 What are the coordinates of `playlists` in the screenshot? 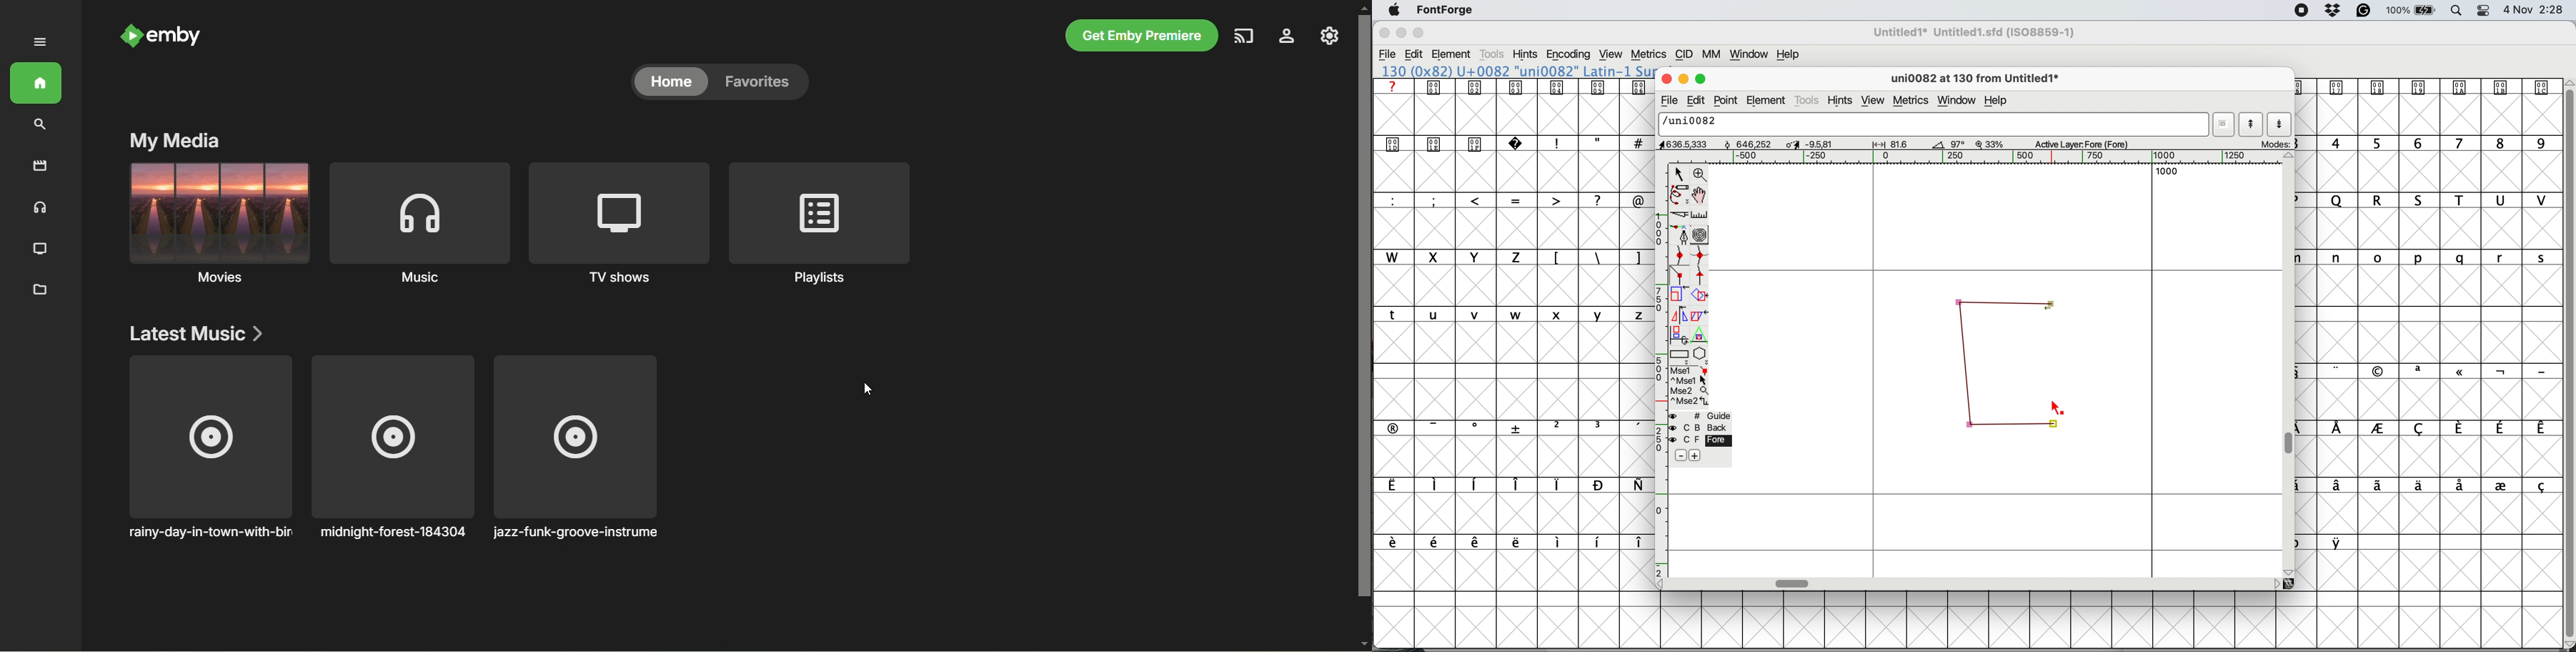 It's located at (821, 224).